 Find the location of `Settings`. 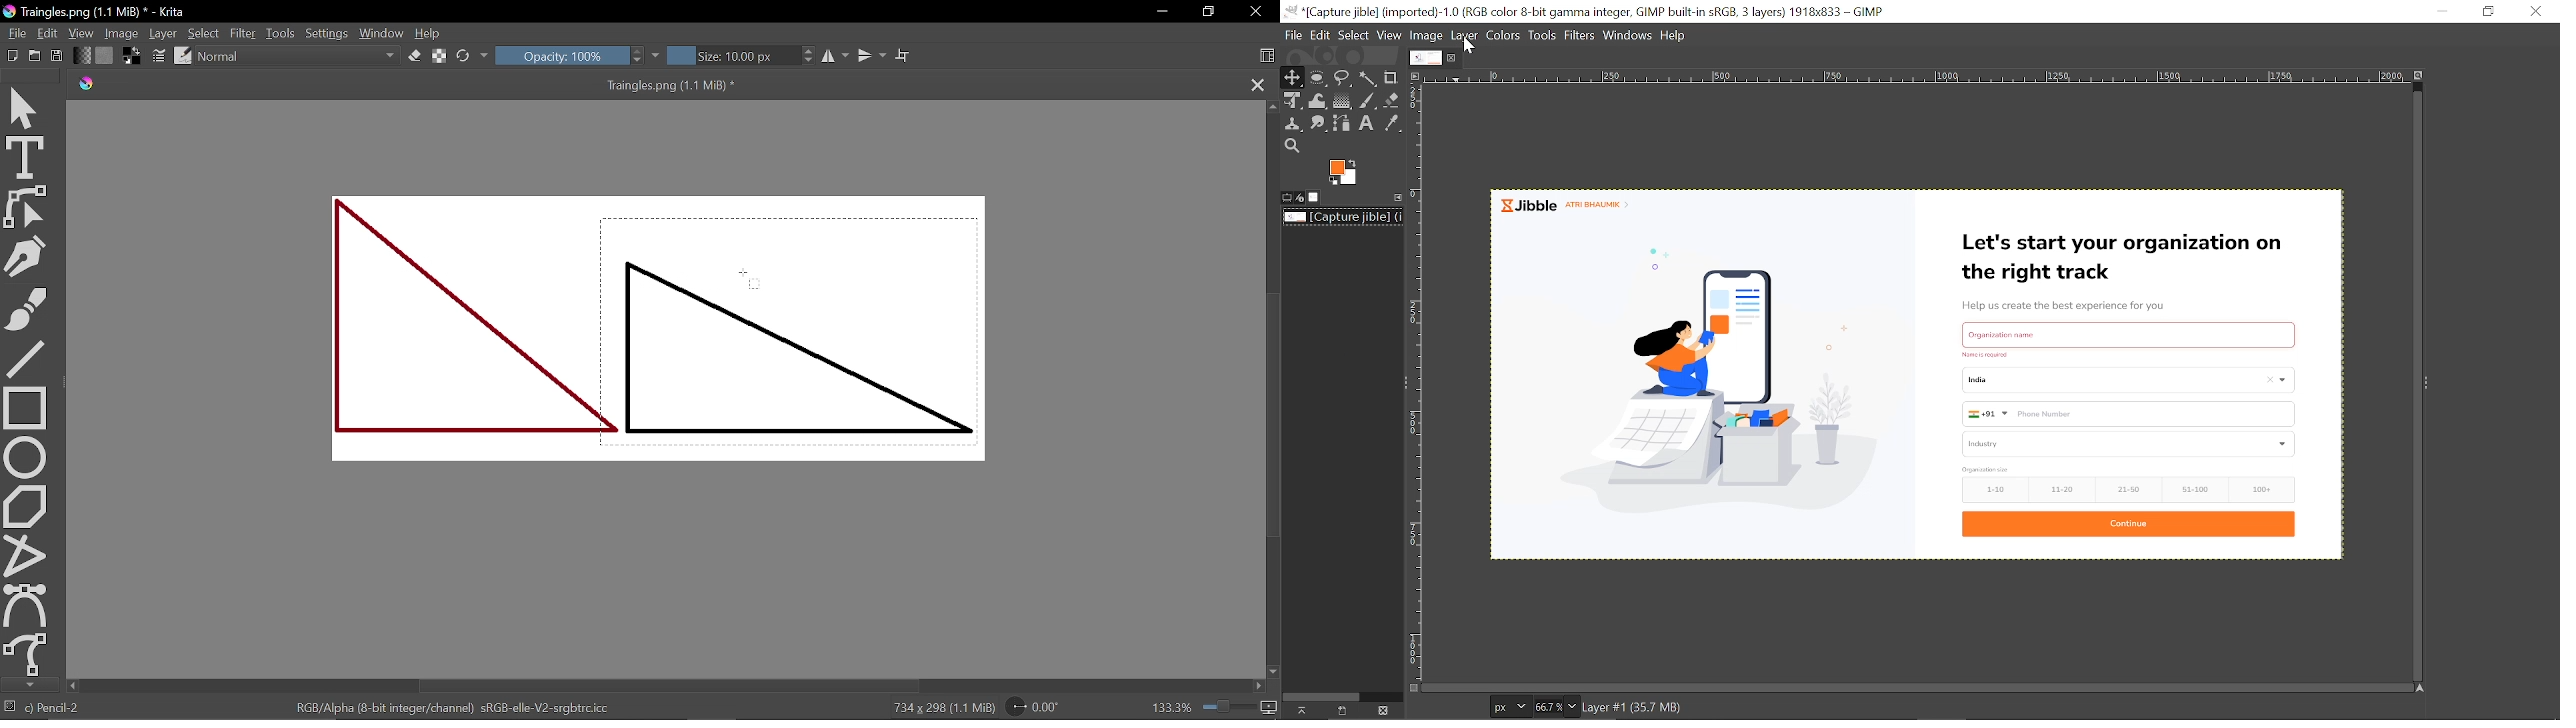

Settings is located at coordinates (327, 31).